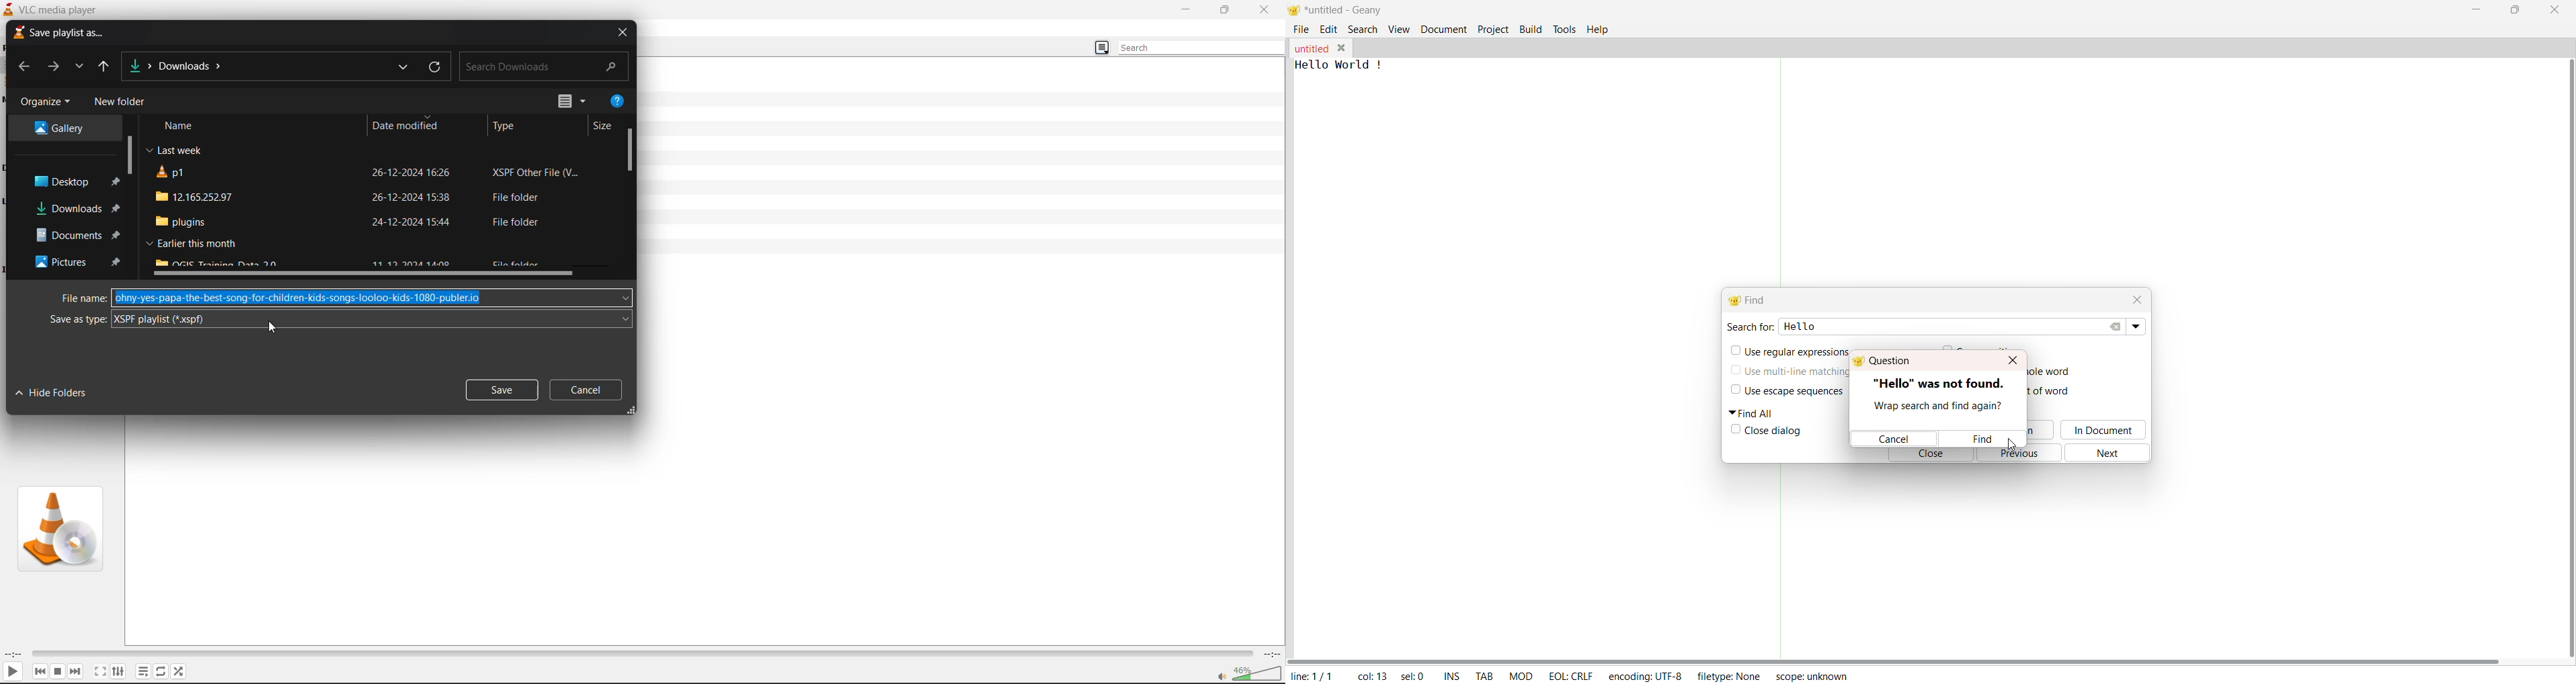 This screenshot has height=700, width=2576. What do you see at coordinates (76, 320) in the screenshot?
I see `save a s type` at bounding box center [76, 320].